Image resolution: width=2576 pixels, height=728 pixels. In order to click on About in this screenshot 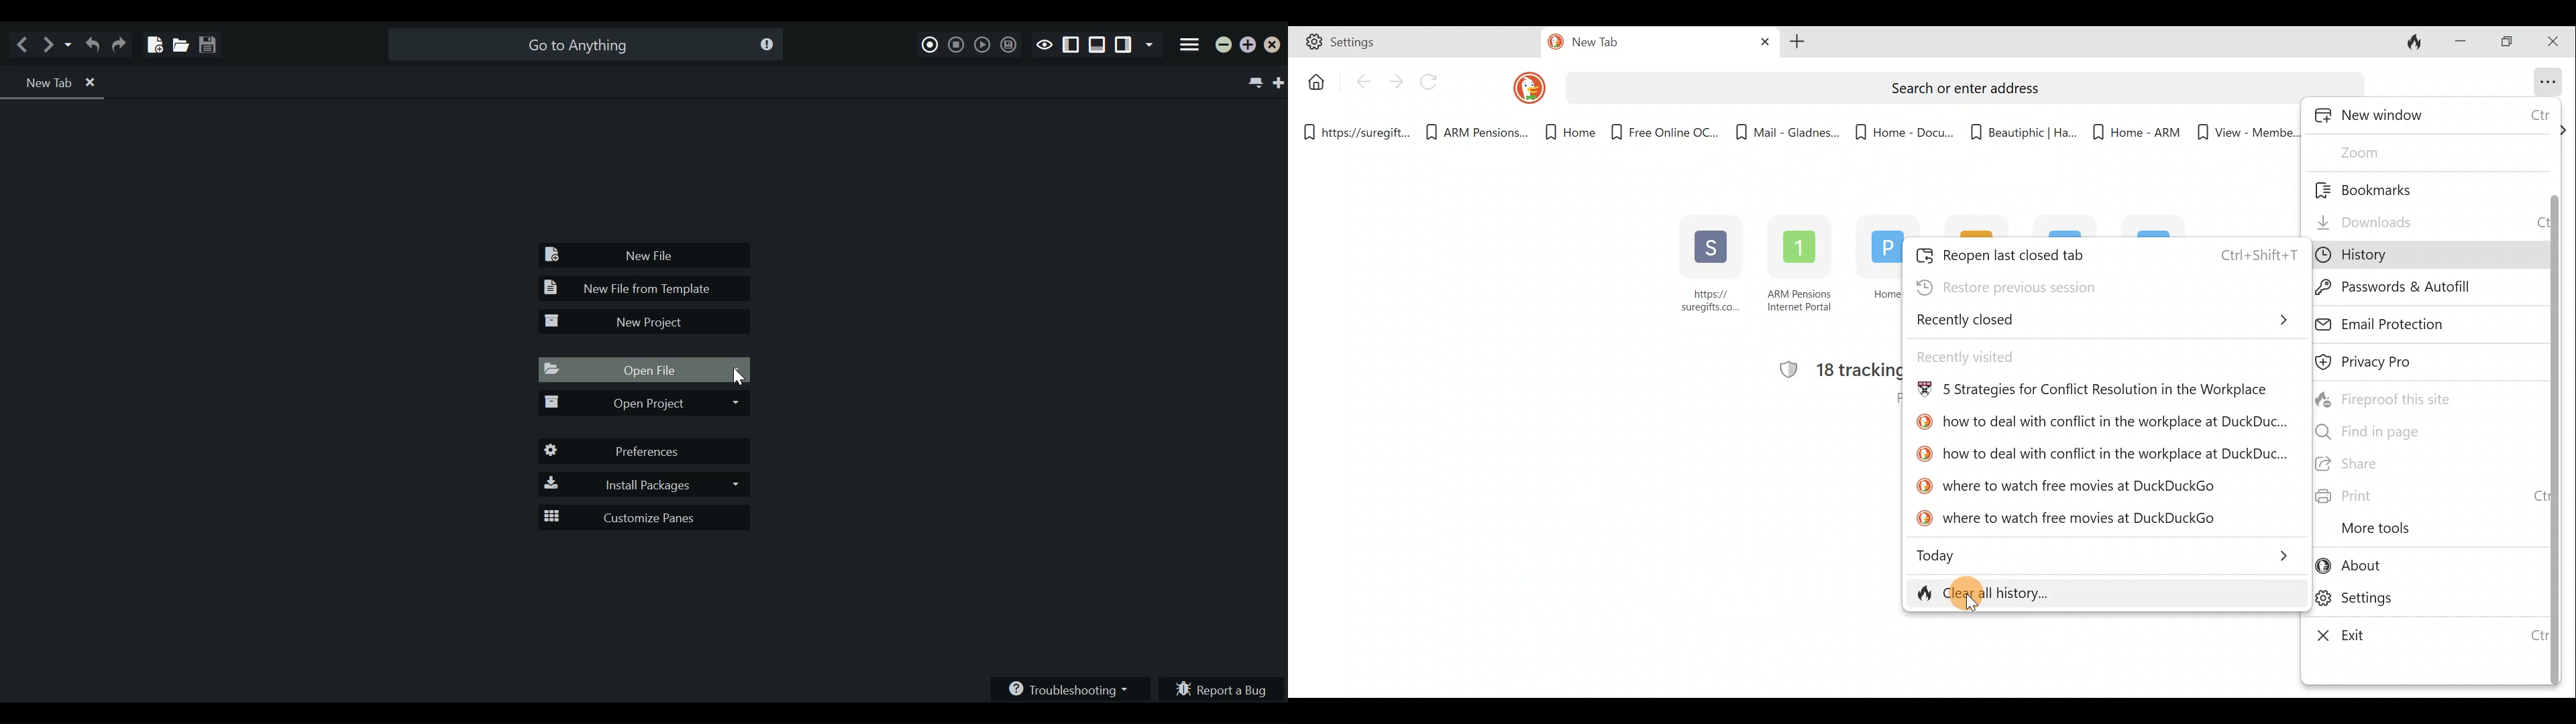, I will do `click(2422, 568)`.